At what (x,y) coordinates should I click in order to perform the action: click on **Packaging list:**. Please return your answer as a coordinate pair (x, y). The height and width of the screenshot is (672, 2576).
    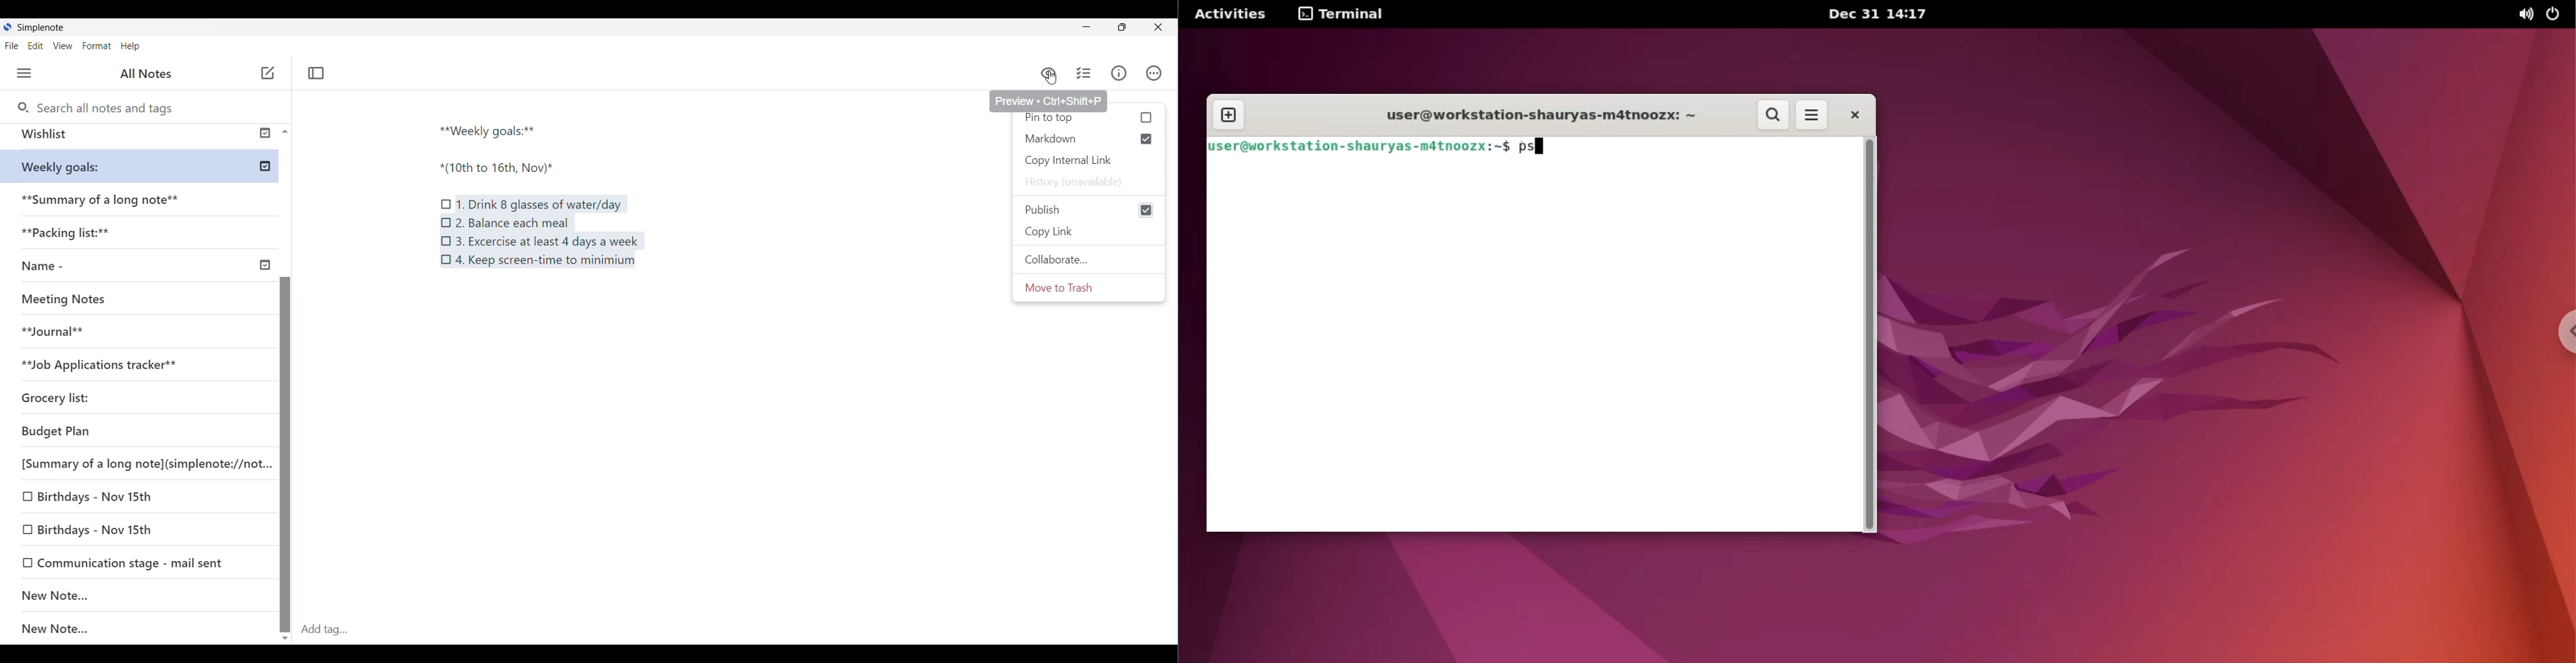
    Looking at the image, I should click on (76, 236).